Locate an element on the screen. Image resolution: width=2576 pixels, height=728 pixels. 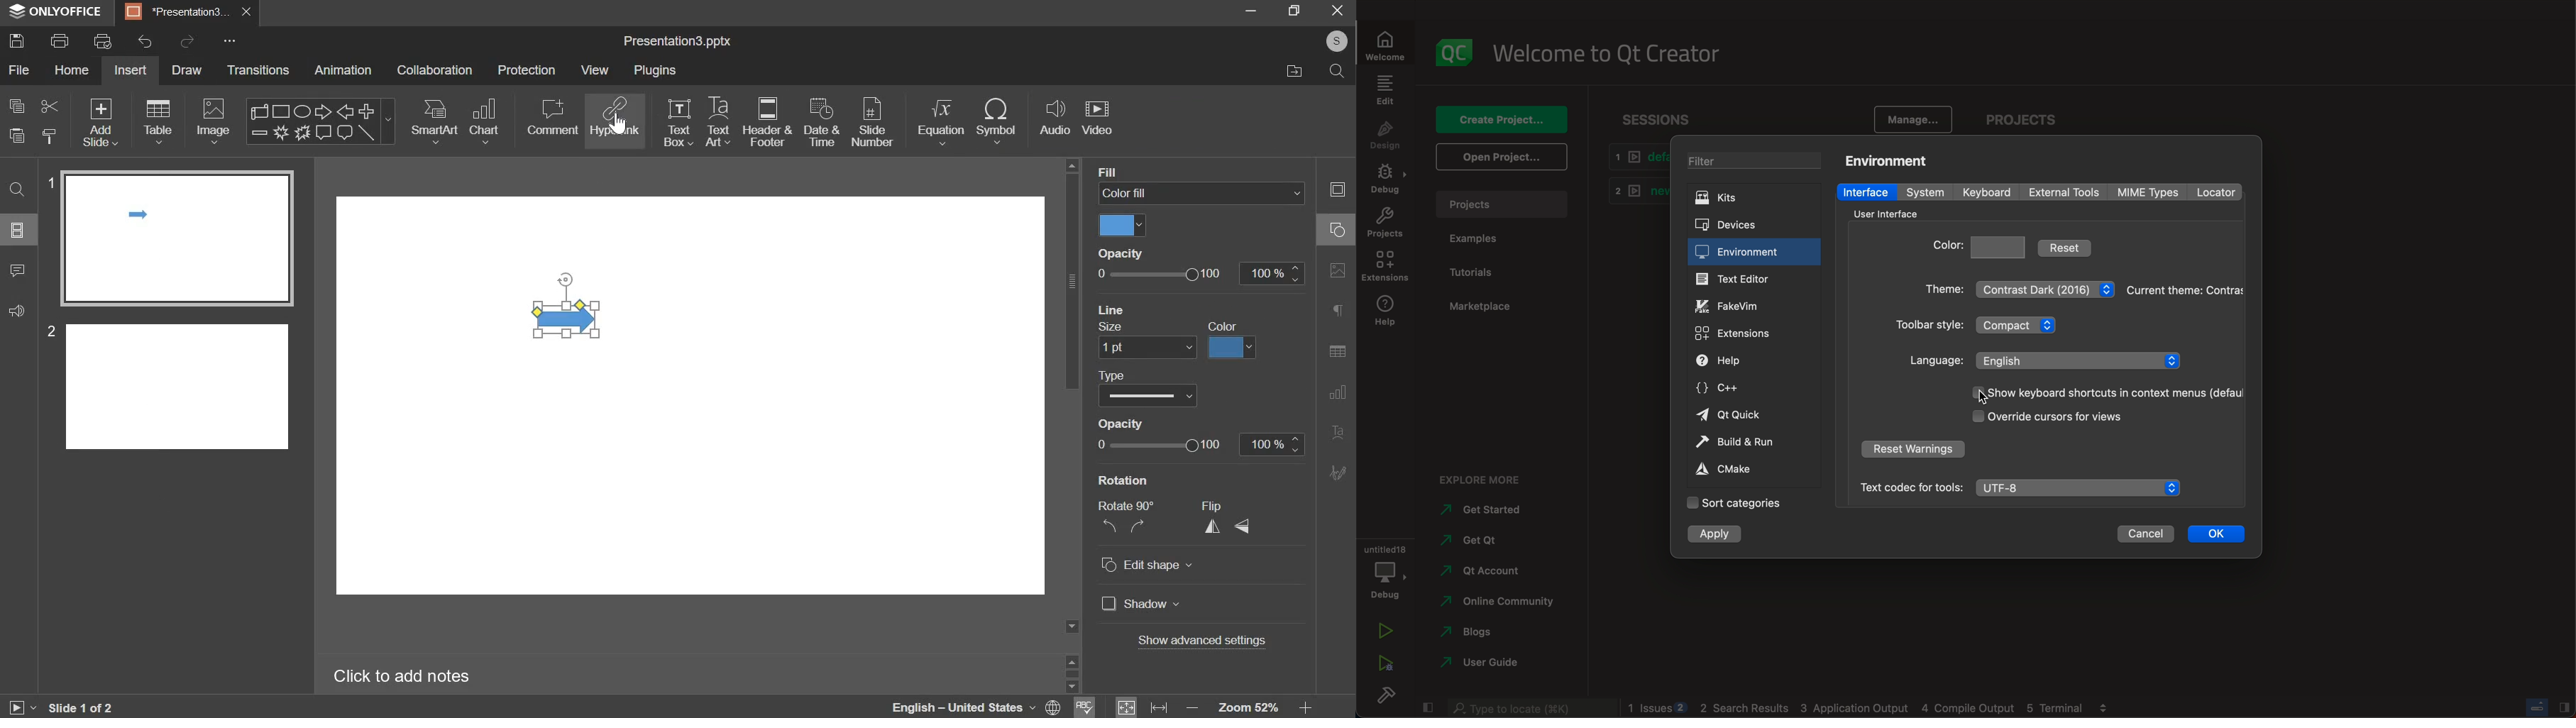
categories is located at coordinates (1733, 503).